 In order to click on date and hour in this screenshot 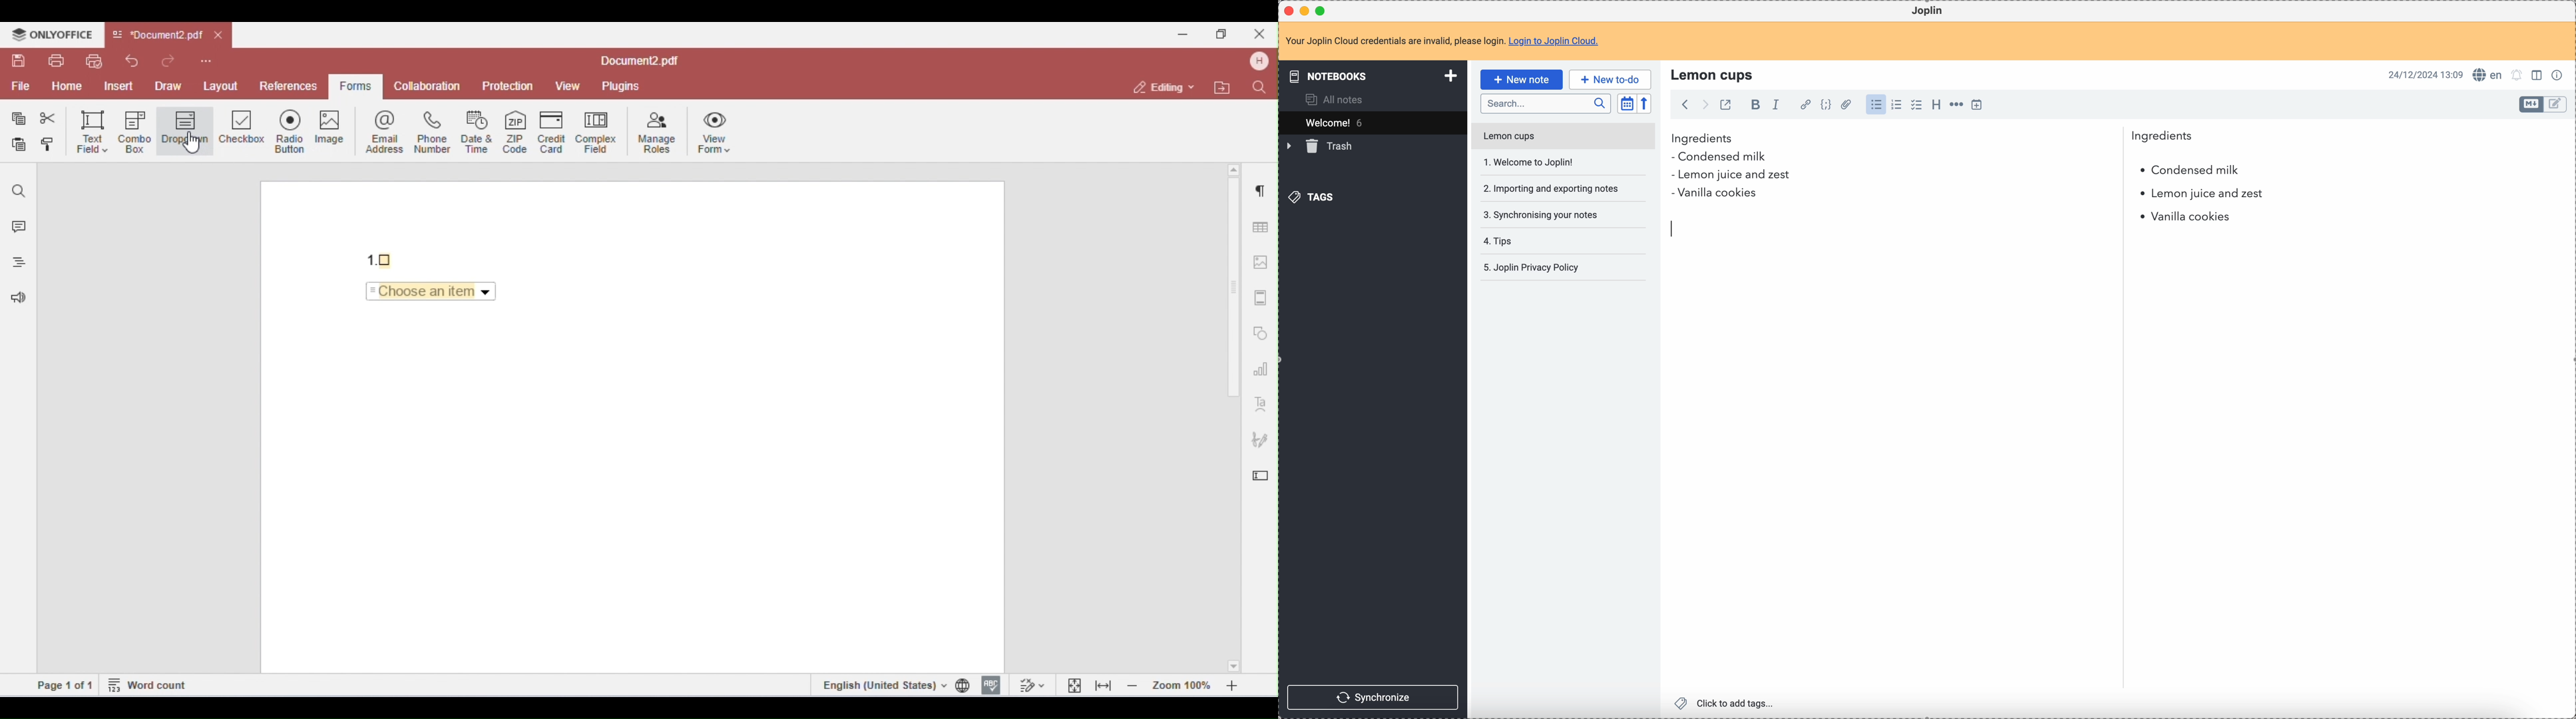, I will do `click(2427, 74)`.